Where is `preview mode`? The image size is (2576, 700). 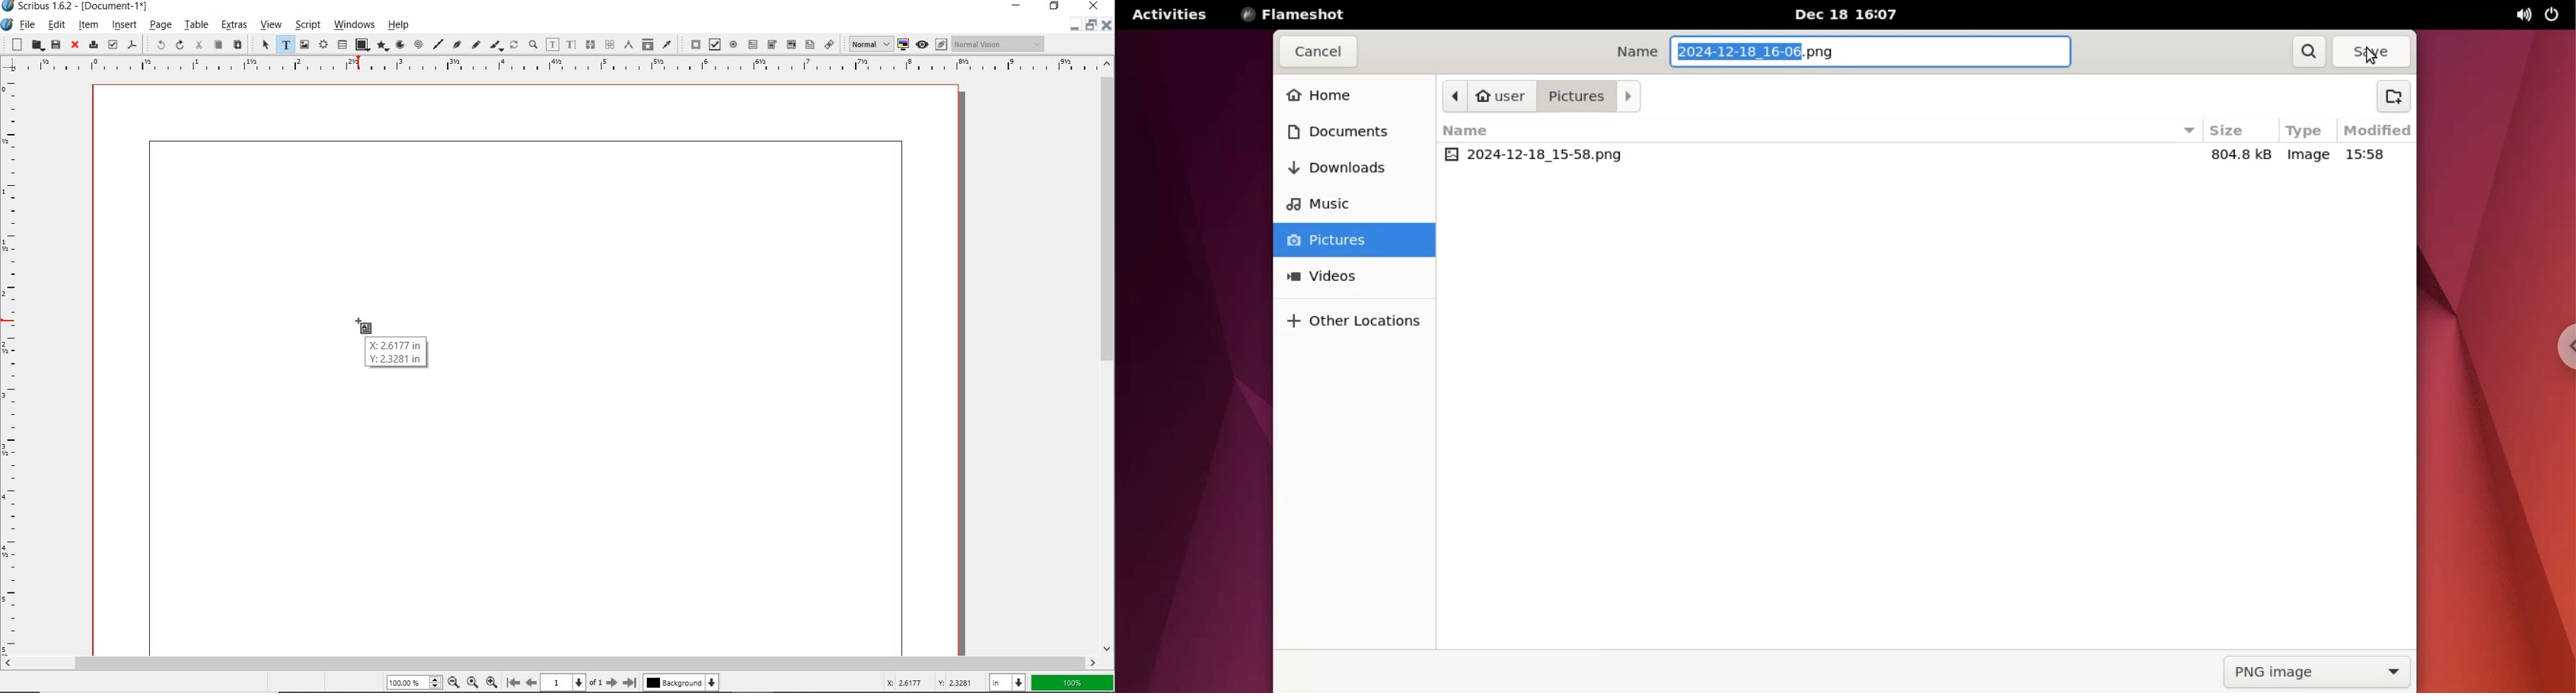 preview mode is located at coordinates (922, 44).